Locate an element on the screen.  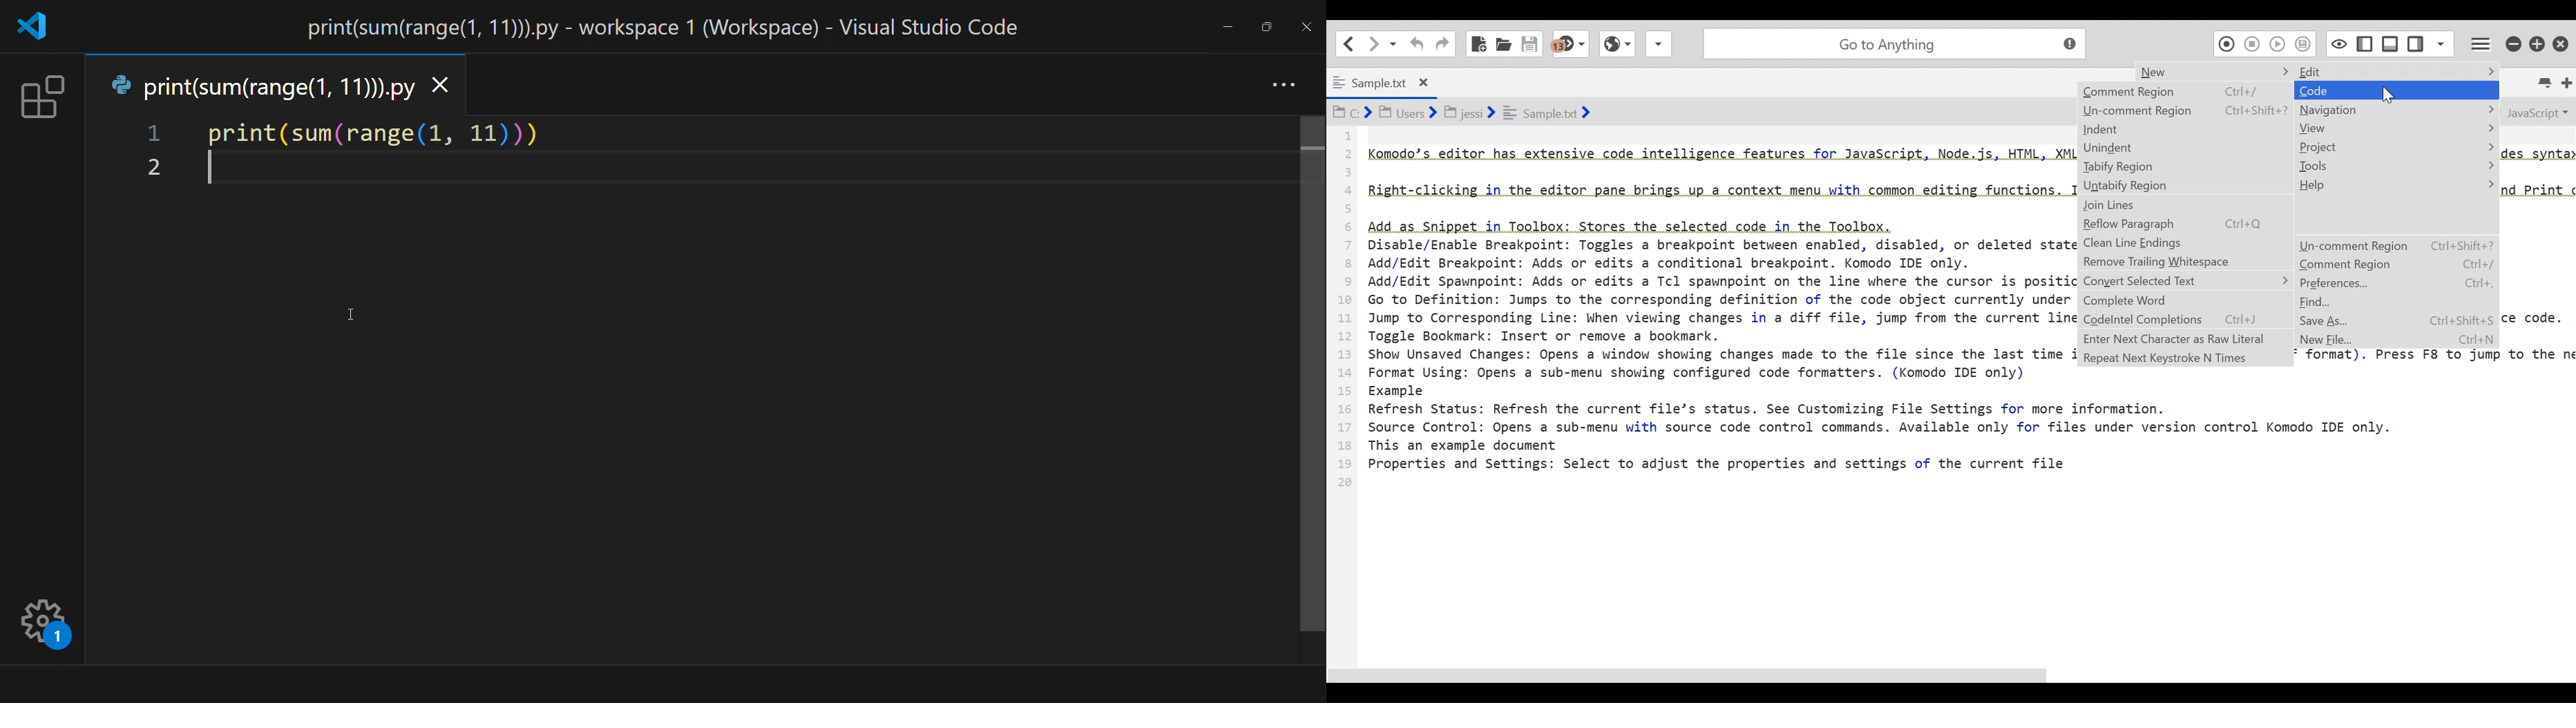
scroll bar is located at coordinates (1306, 374).